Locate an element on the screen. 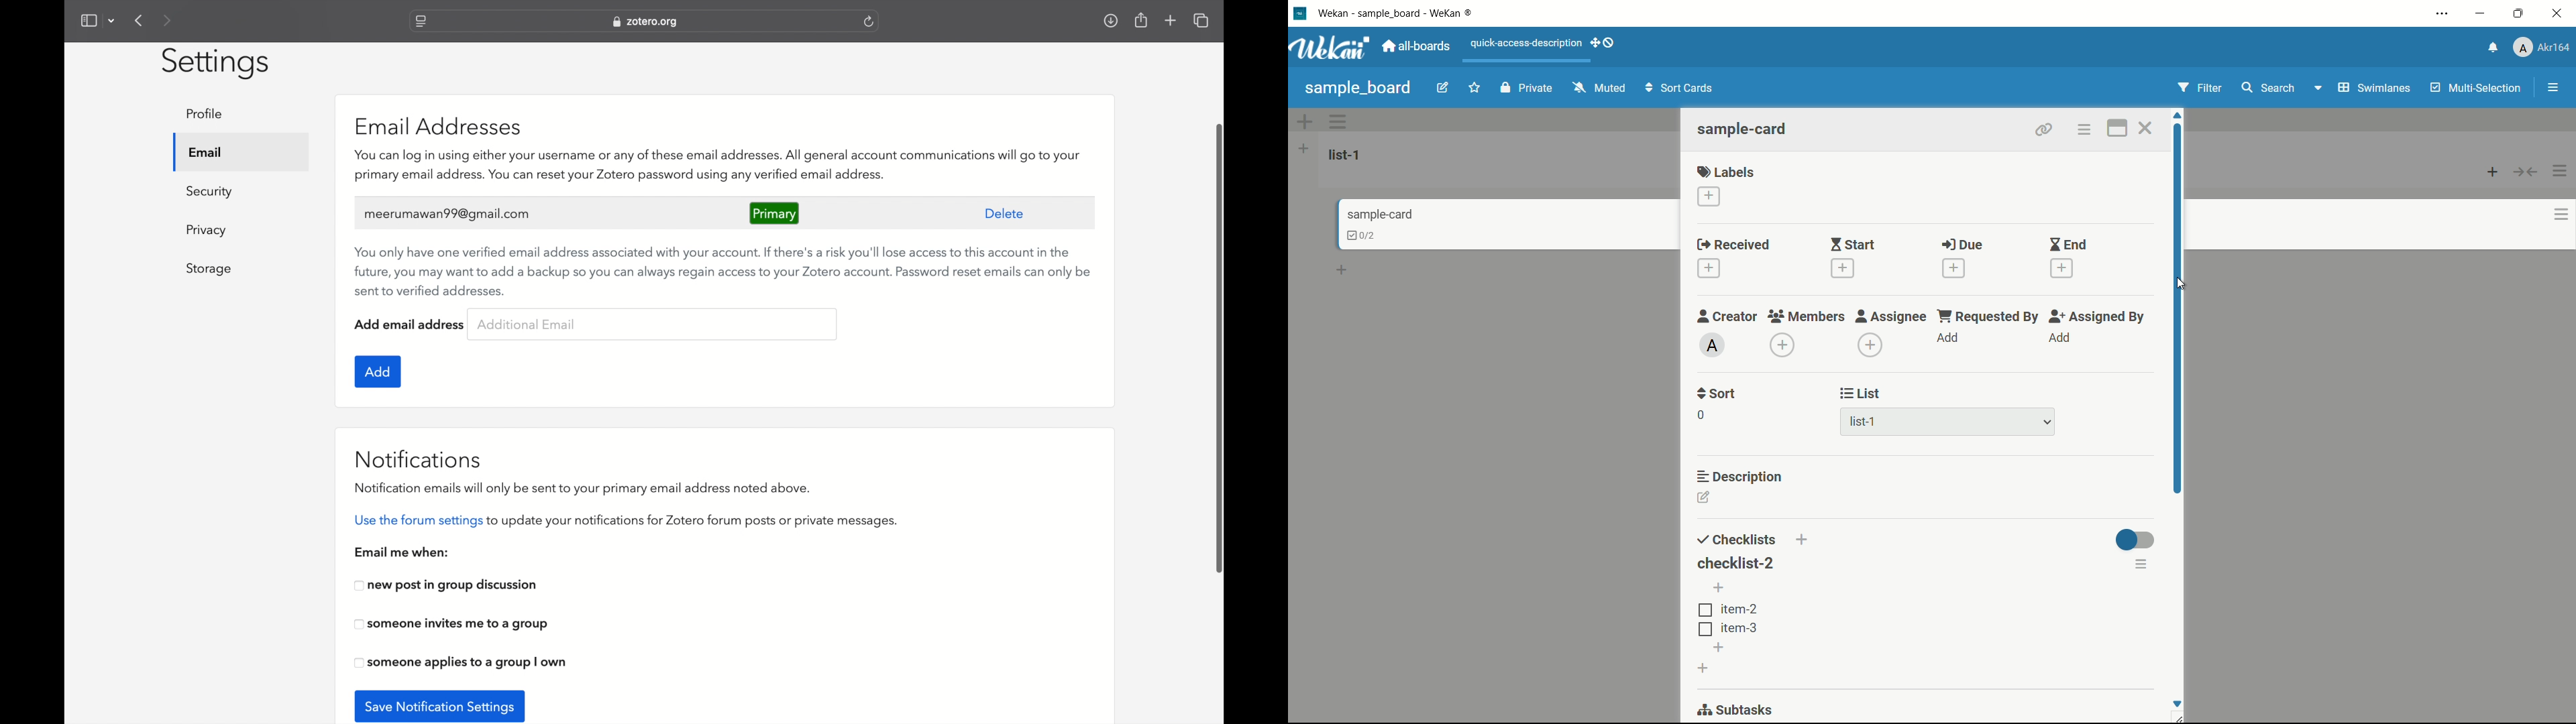 Image resolution: width=2576 pixels, height=728 pixels. dropdown is located at coordinates (2047, 424).